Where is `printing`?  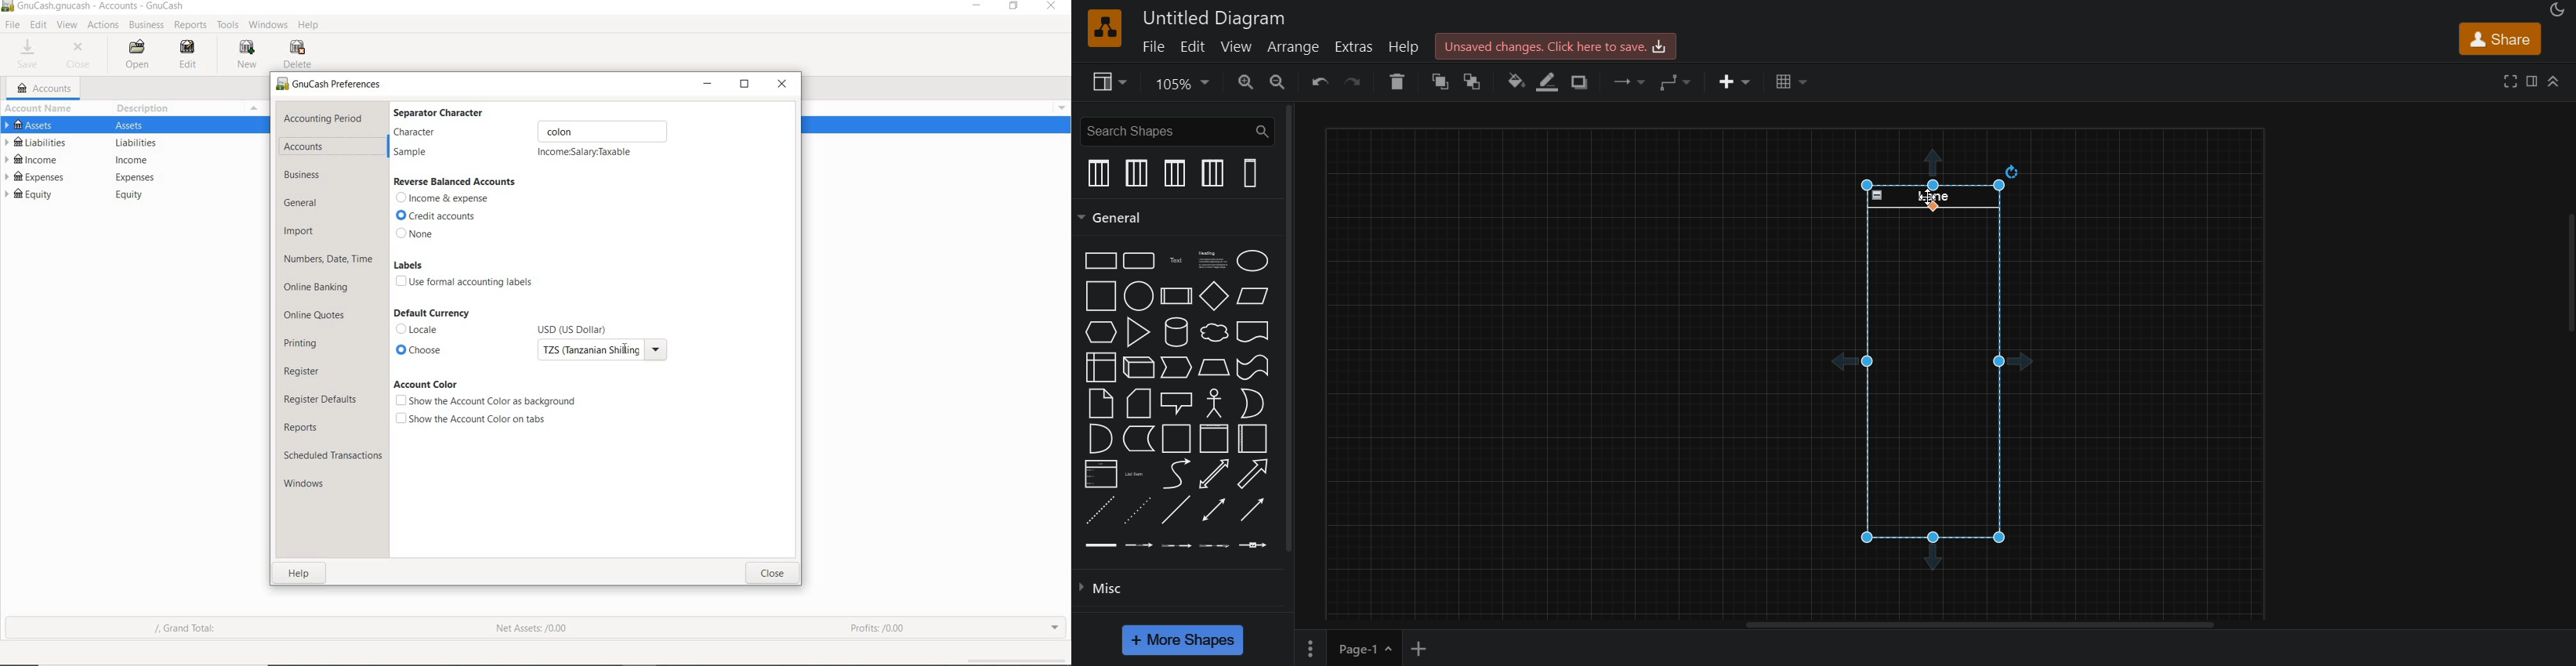 printing is located at coordinates (302, 343).